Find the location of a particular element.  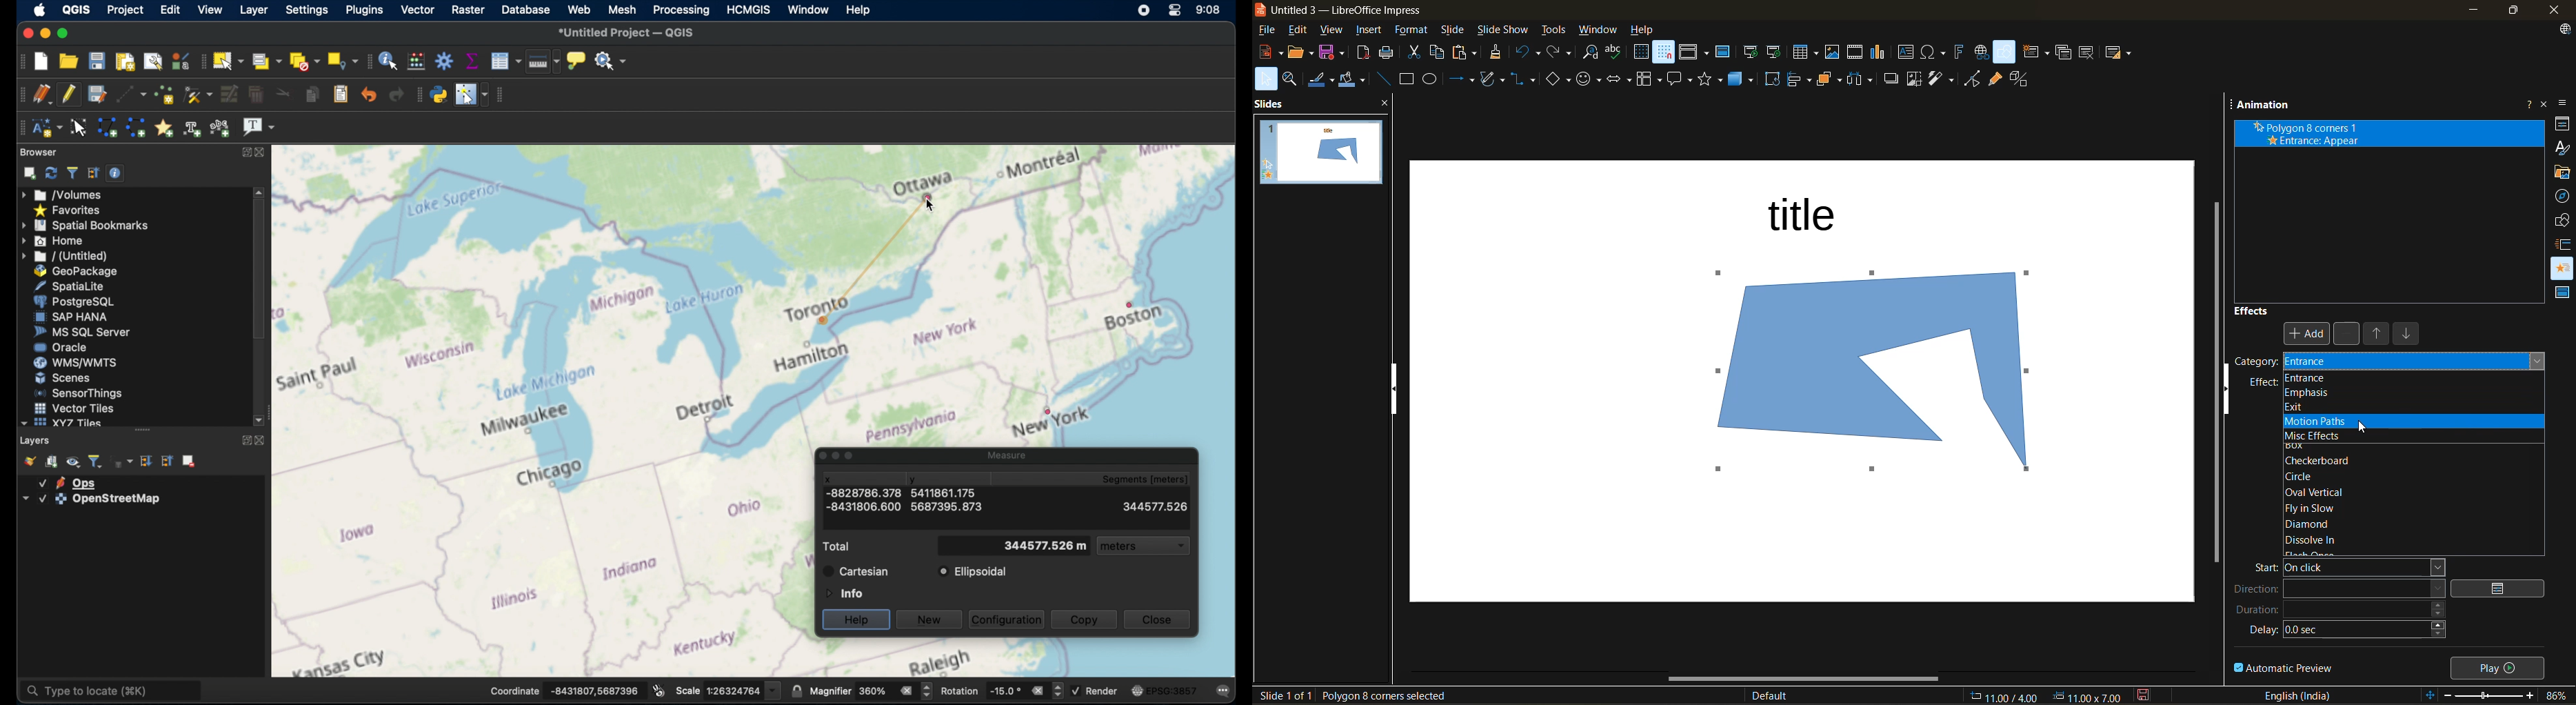

tools is located at coordinates (1558, 30).